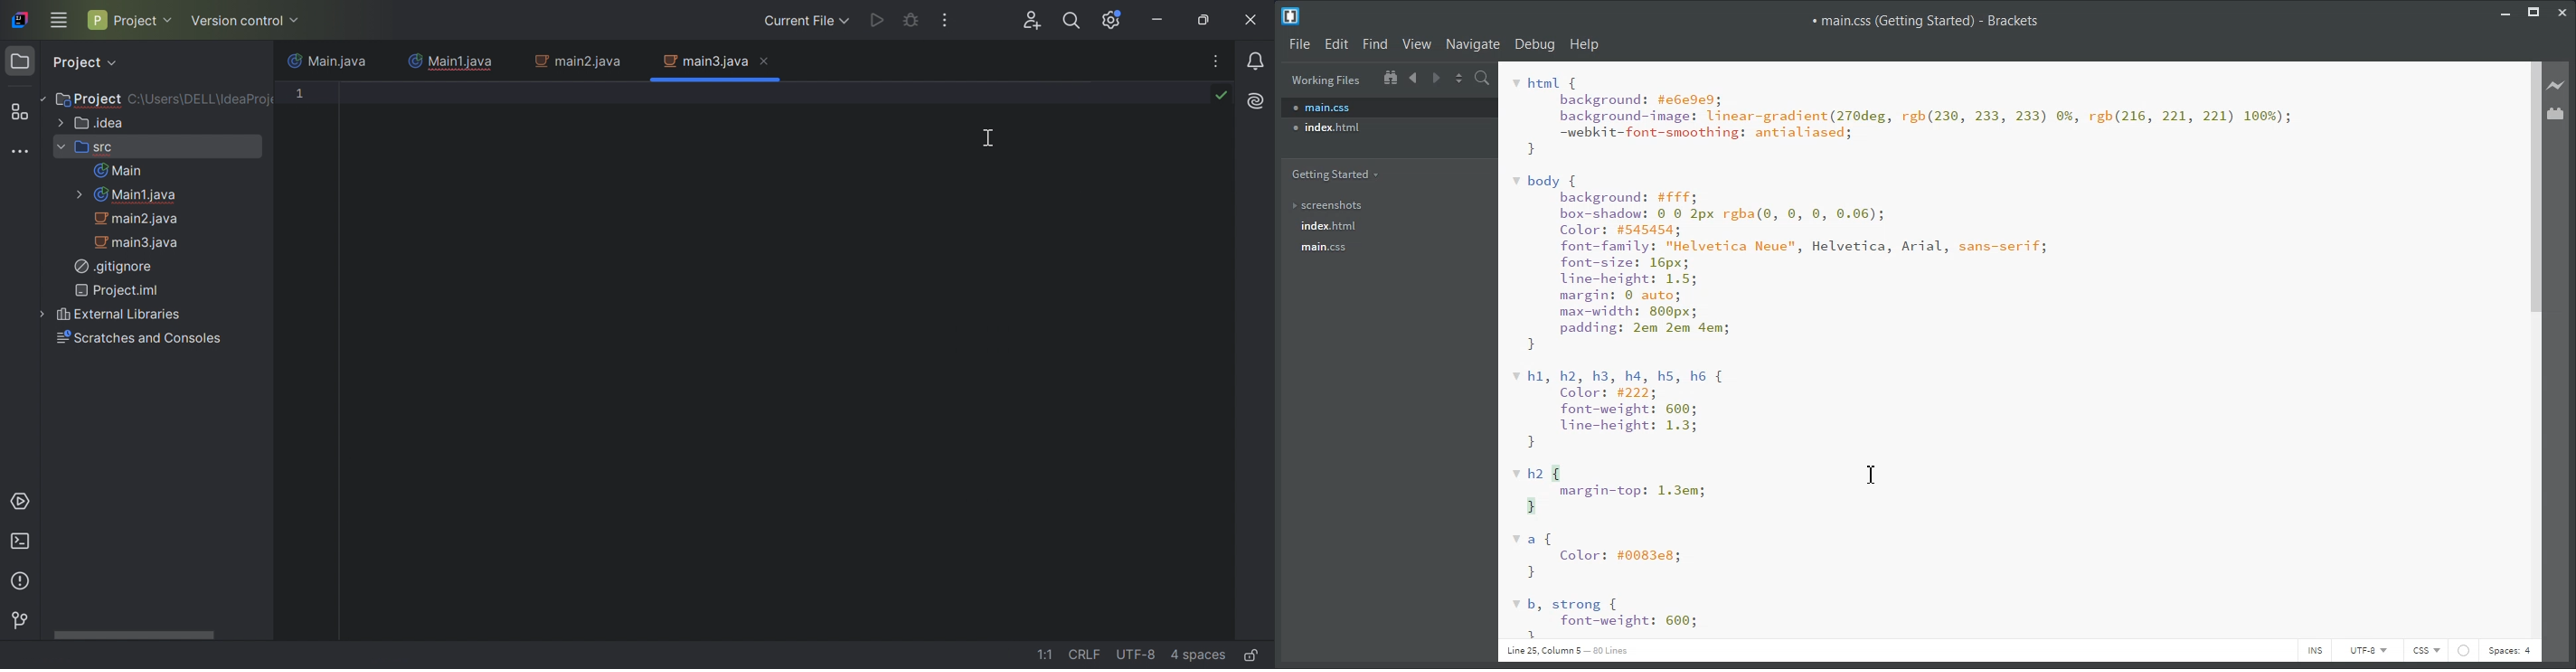 The image size is (2576, 672). Describe the element at coordinates (2556, 113) in the screenshot. I see `Extension Manager` at that location.